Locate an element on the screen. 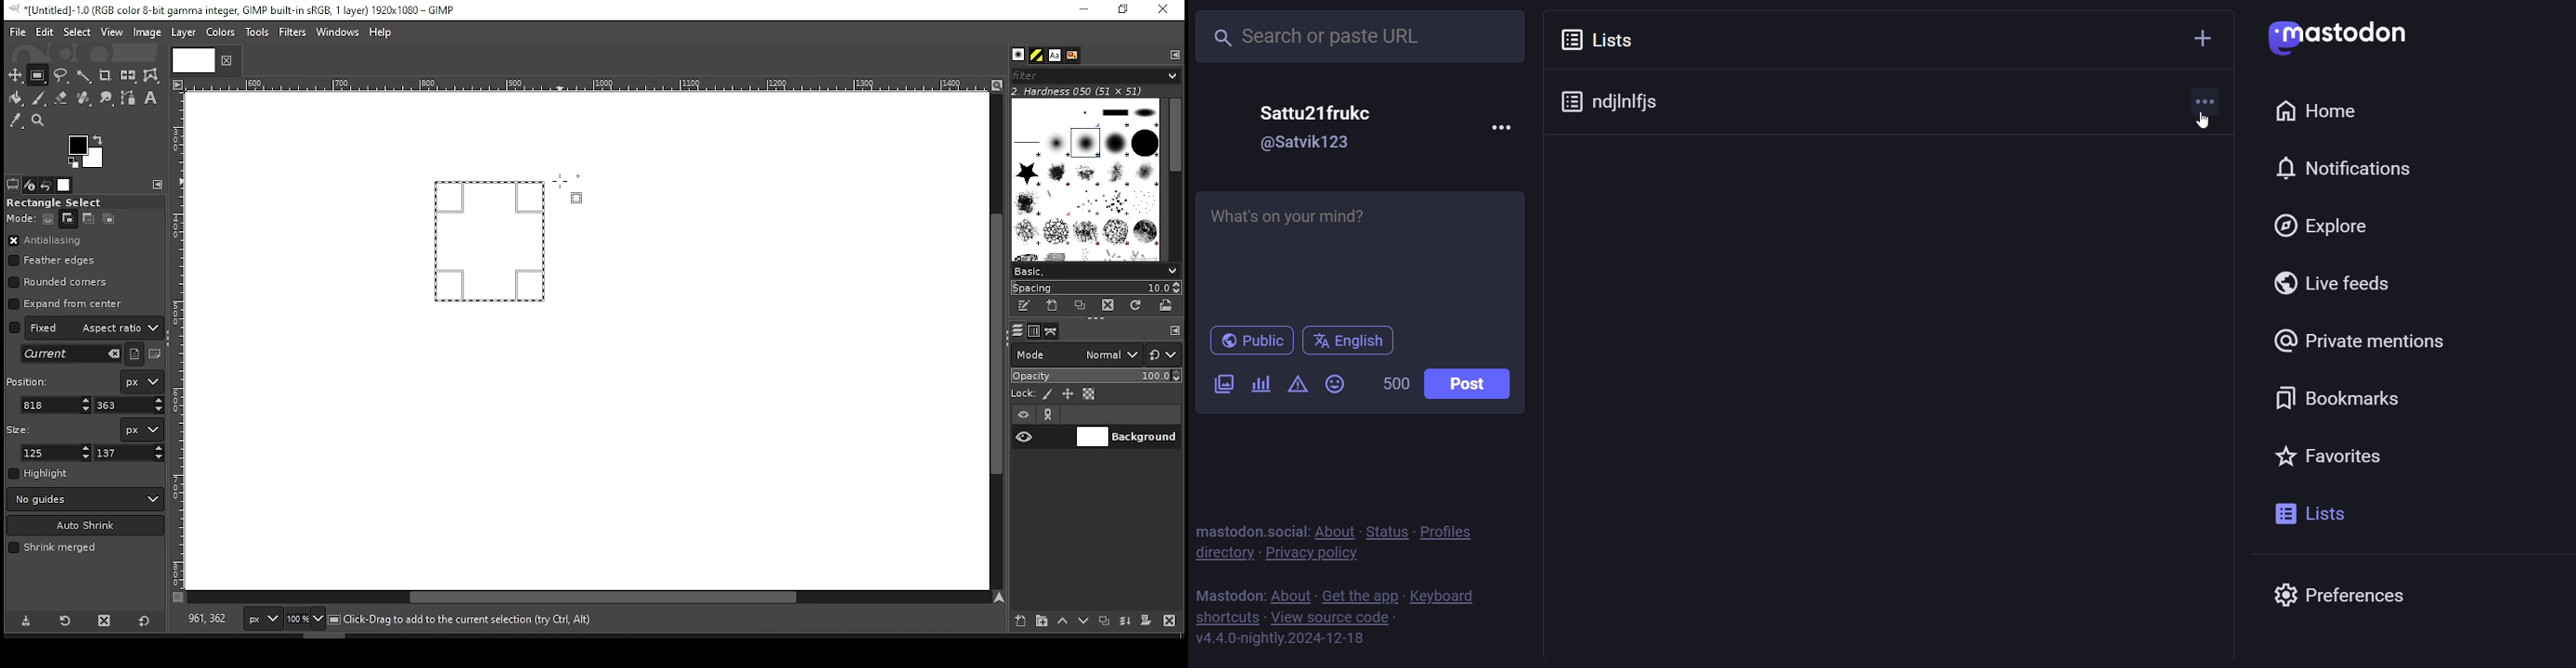  tools is located at coordinates (259, 33).